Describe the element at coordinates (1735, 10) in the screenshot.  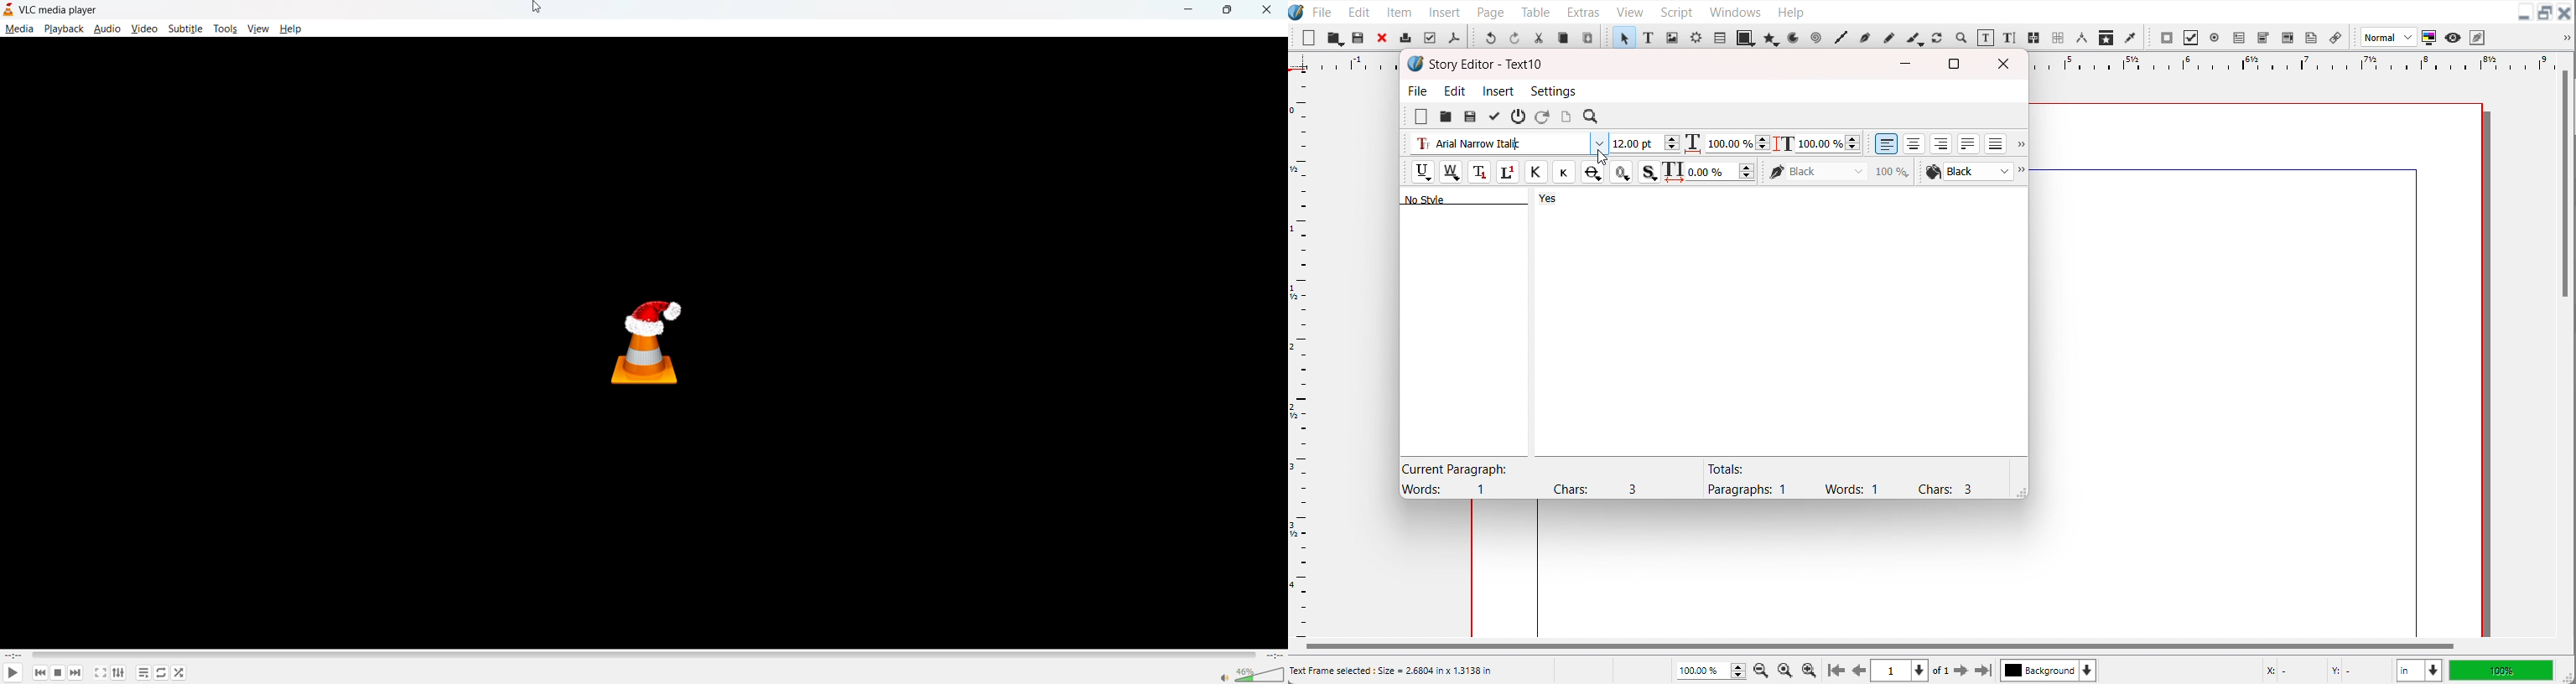
I see `Windows` at that location.